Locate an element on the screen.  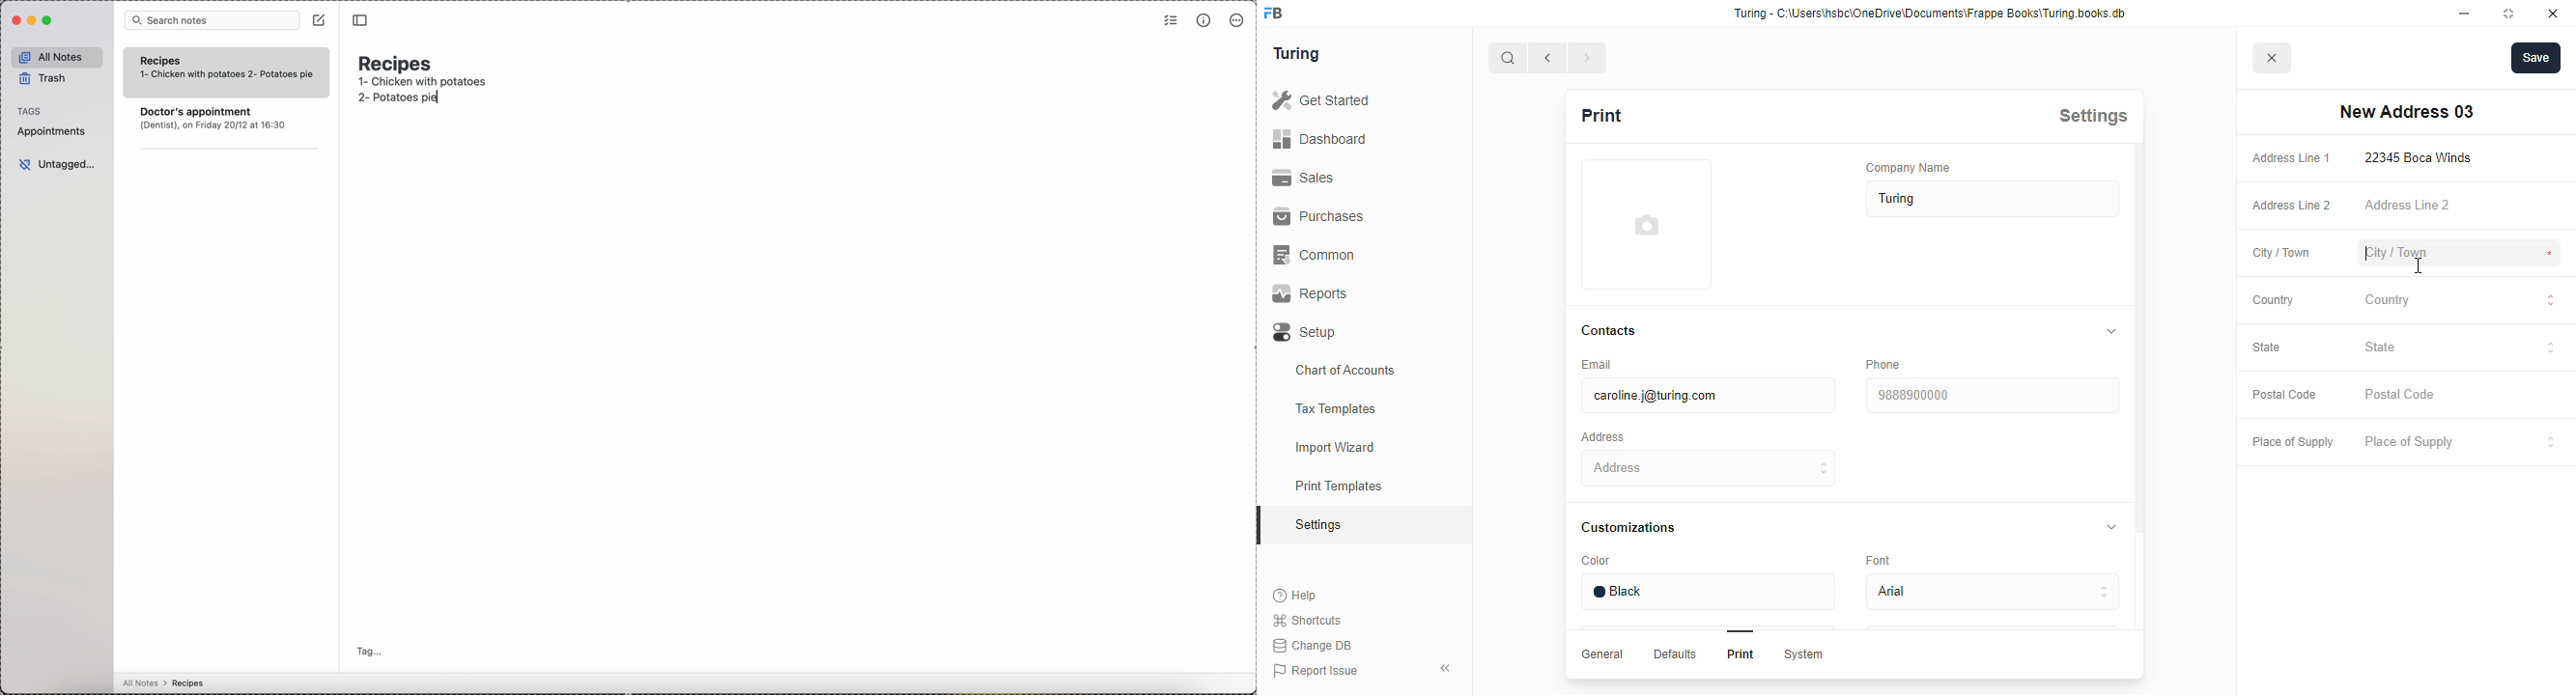
close simplenote is located at coordinates (15, 21).